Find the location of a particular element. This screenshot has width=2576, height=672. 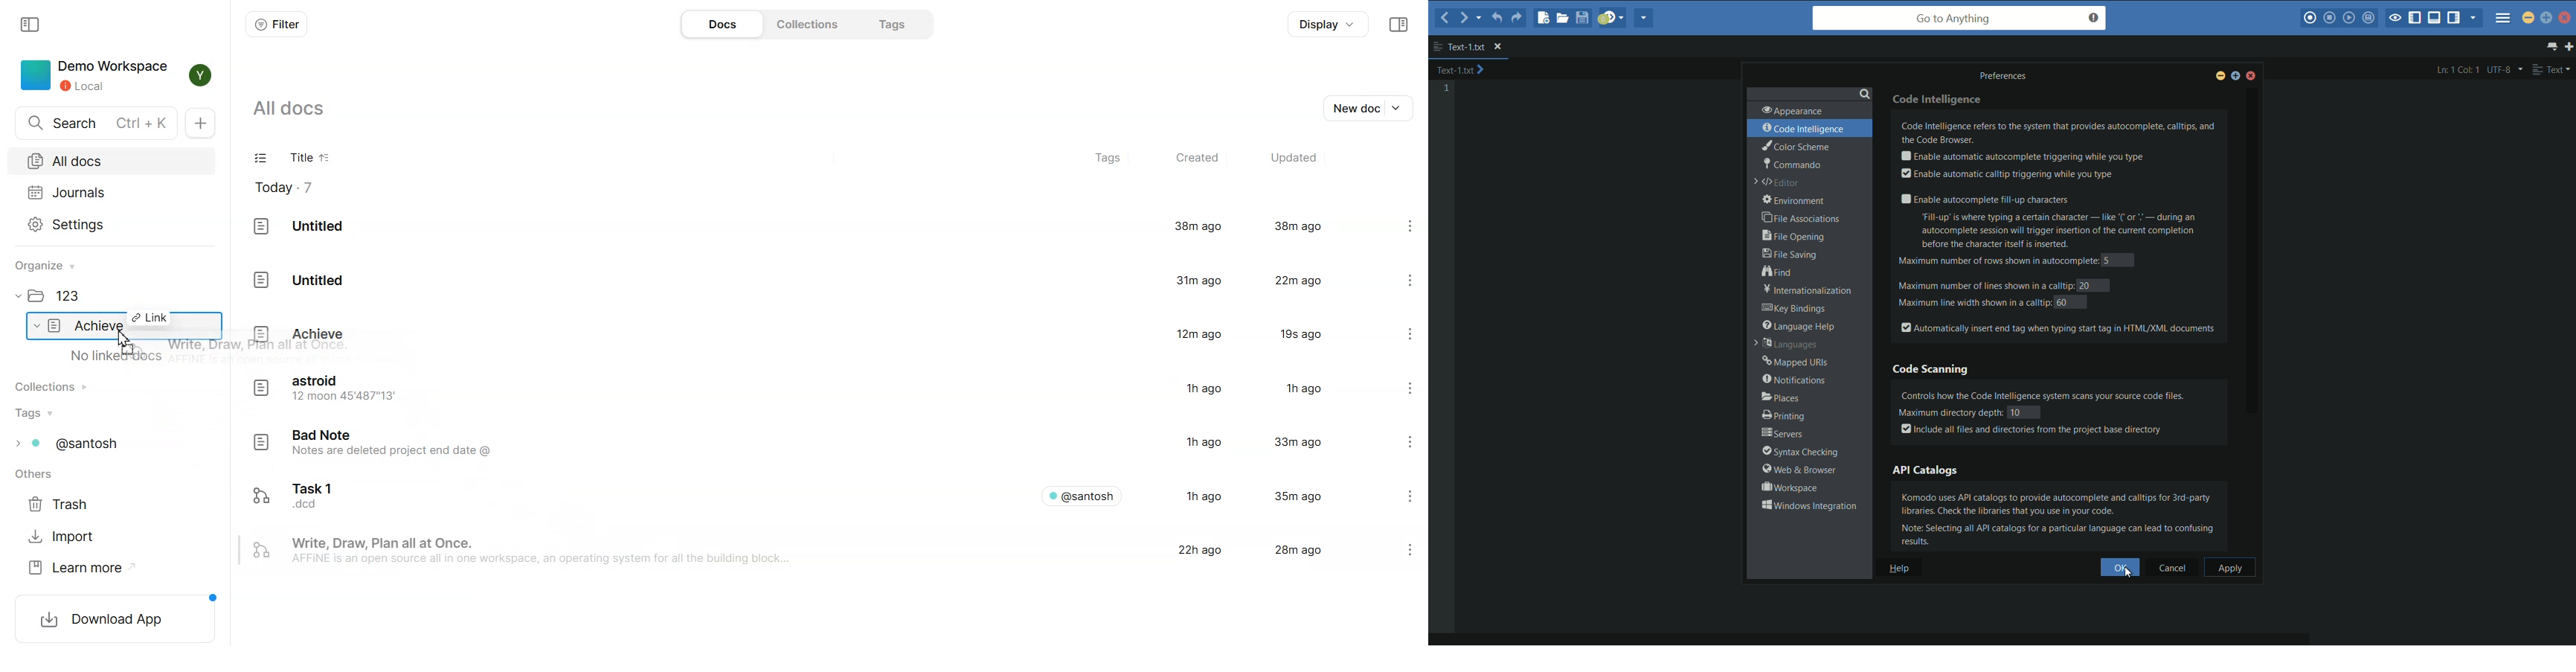

Search doc is located at coordinates (97, 124).